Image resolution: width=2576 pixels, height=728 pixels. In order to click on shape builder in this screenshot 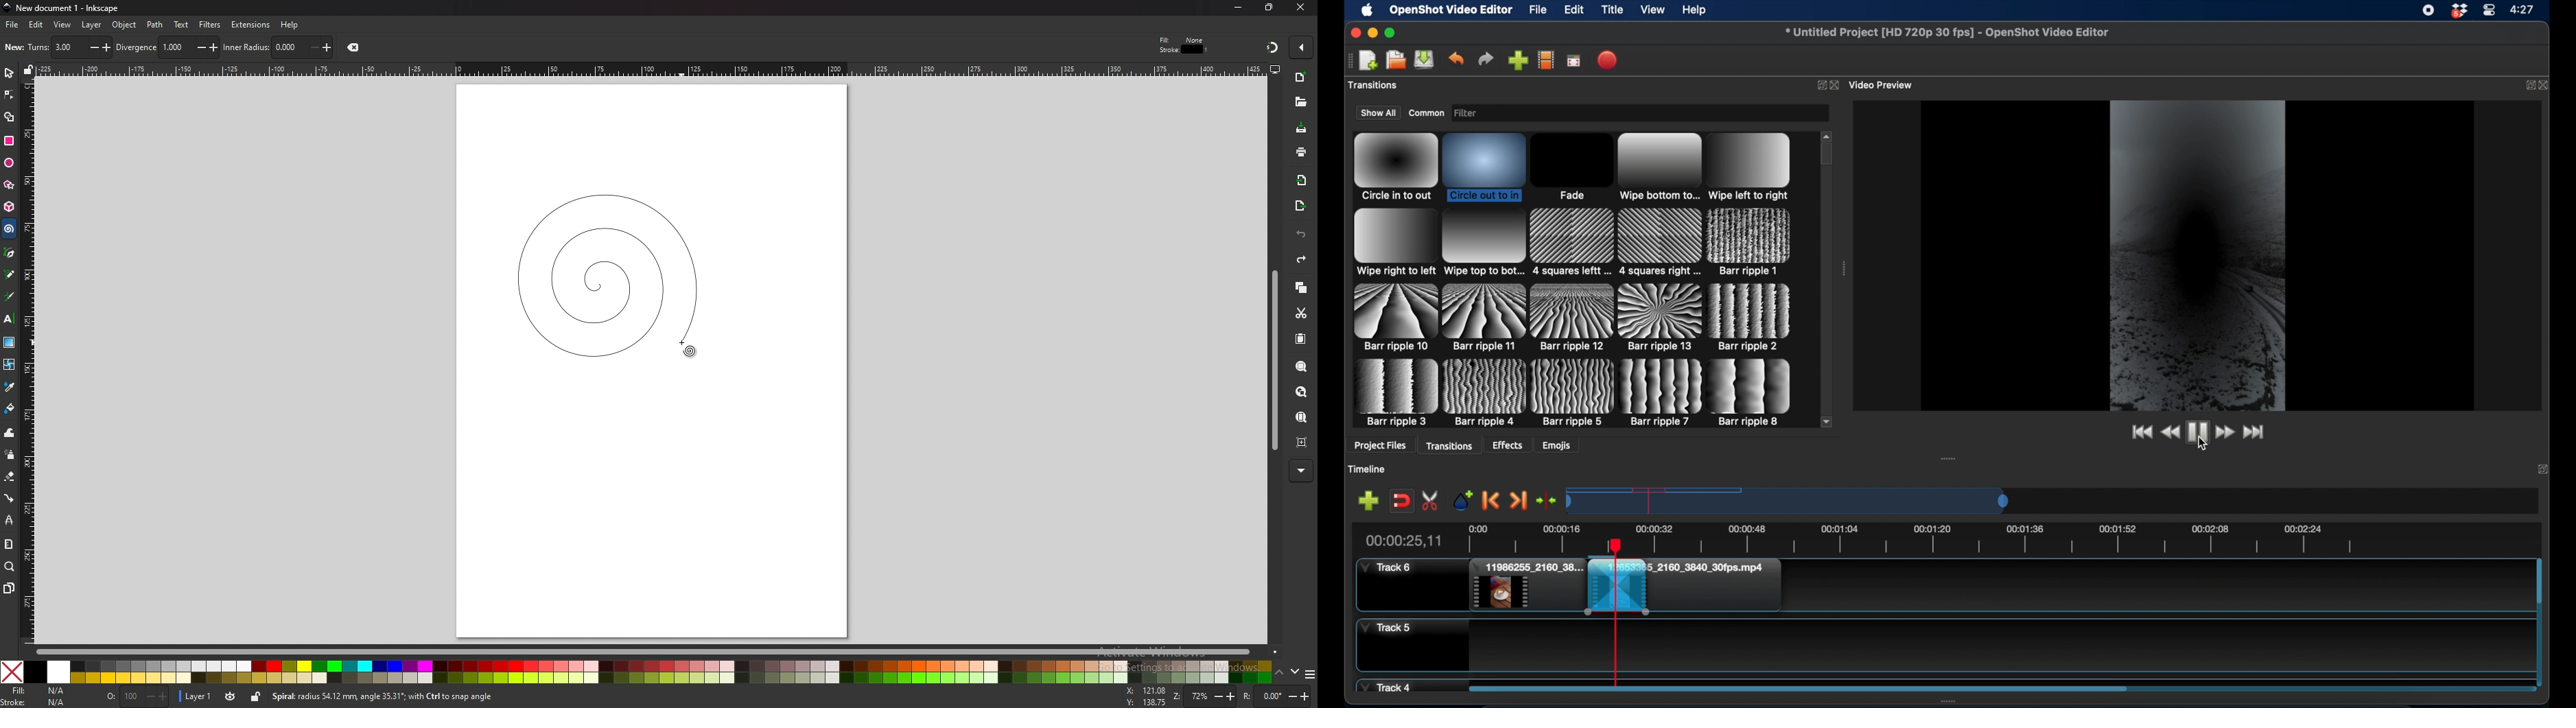, I will do `click(9, 117)`.